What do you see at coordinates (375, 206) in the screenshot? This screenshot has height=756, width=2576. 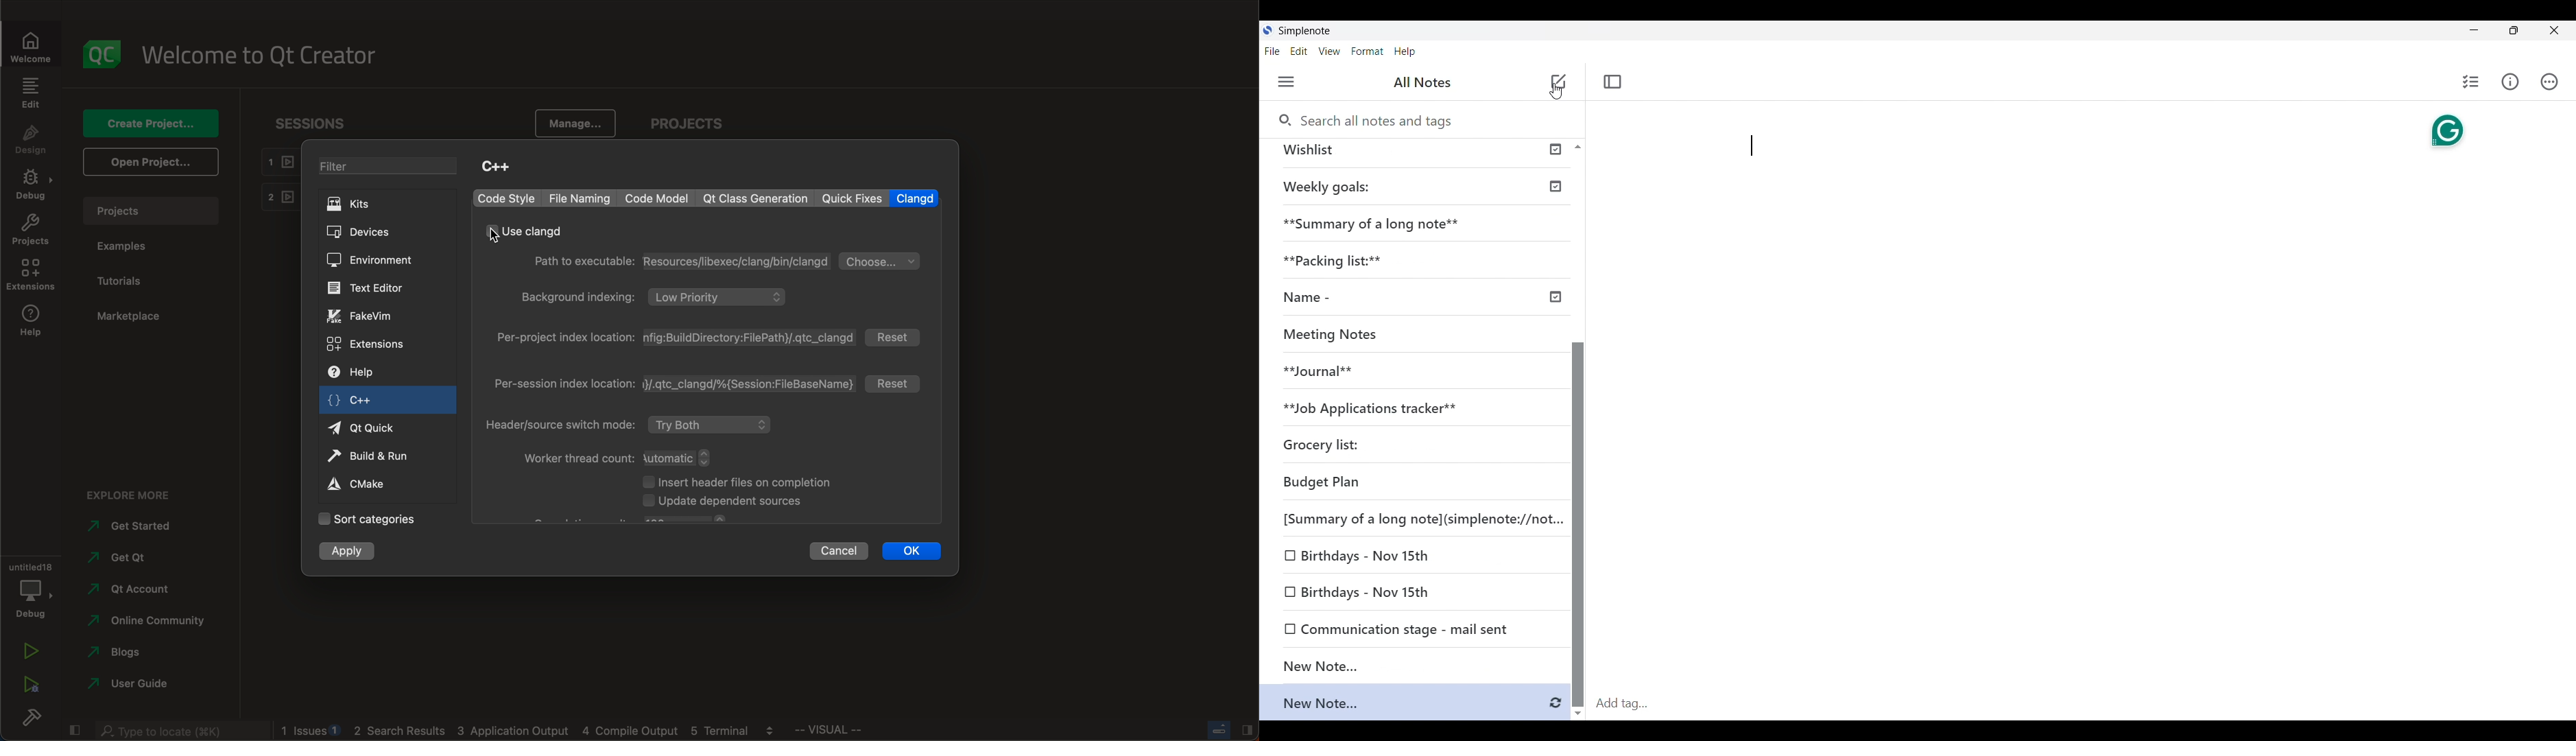 I see `KITS` at bounding box center [375, 206].